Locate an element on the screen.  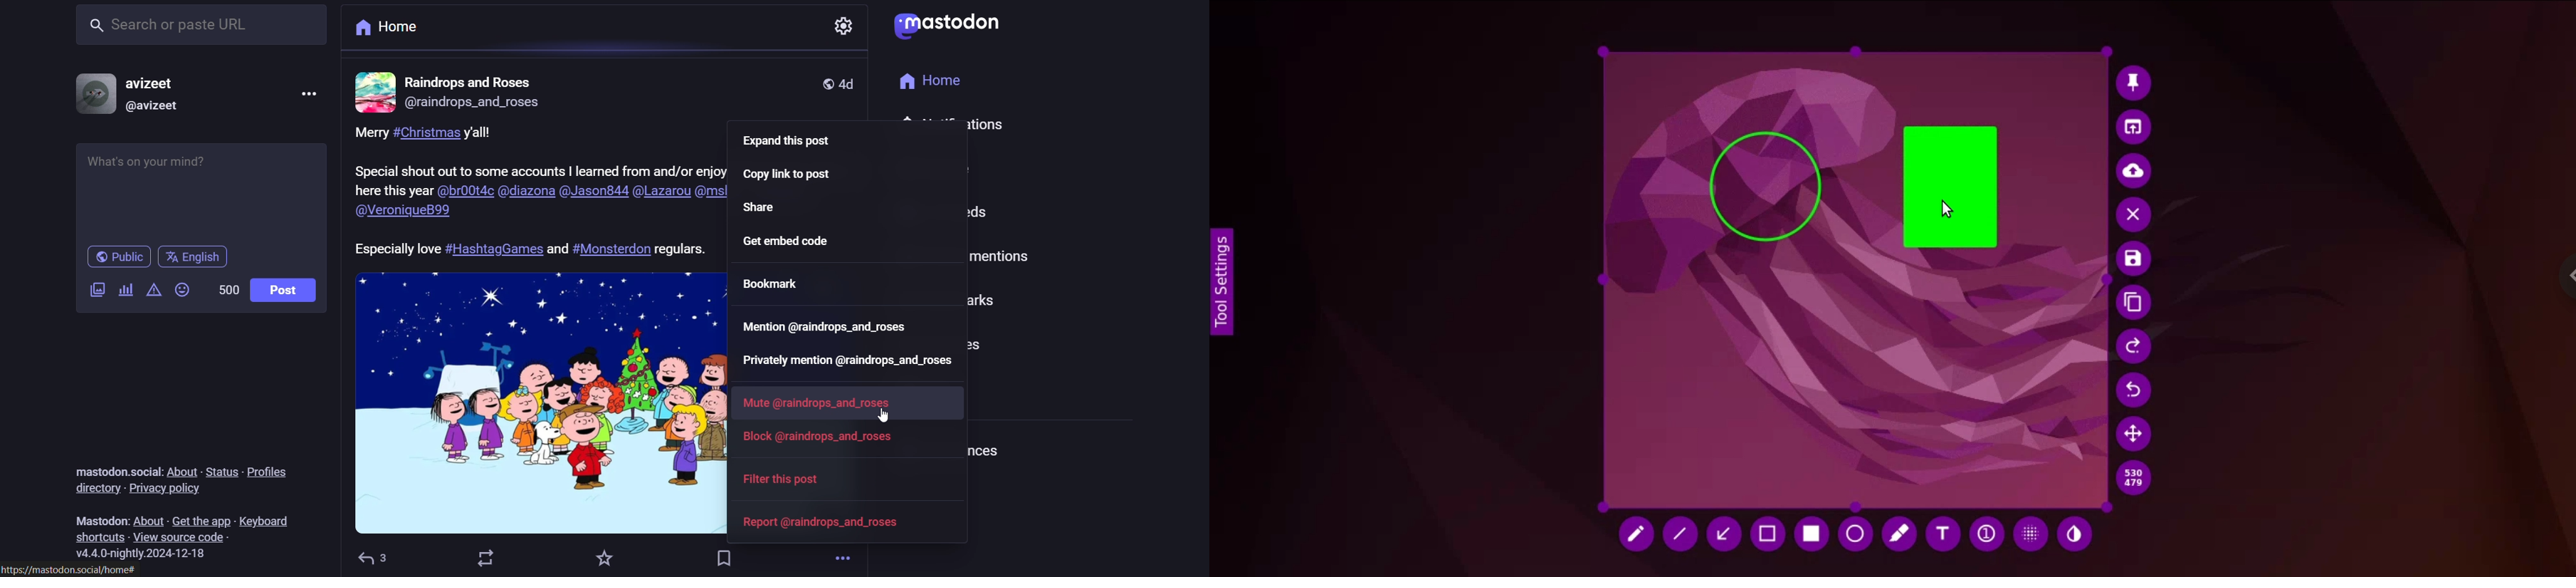
time posted is located at coordinates (853, 83).